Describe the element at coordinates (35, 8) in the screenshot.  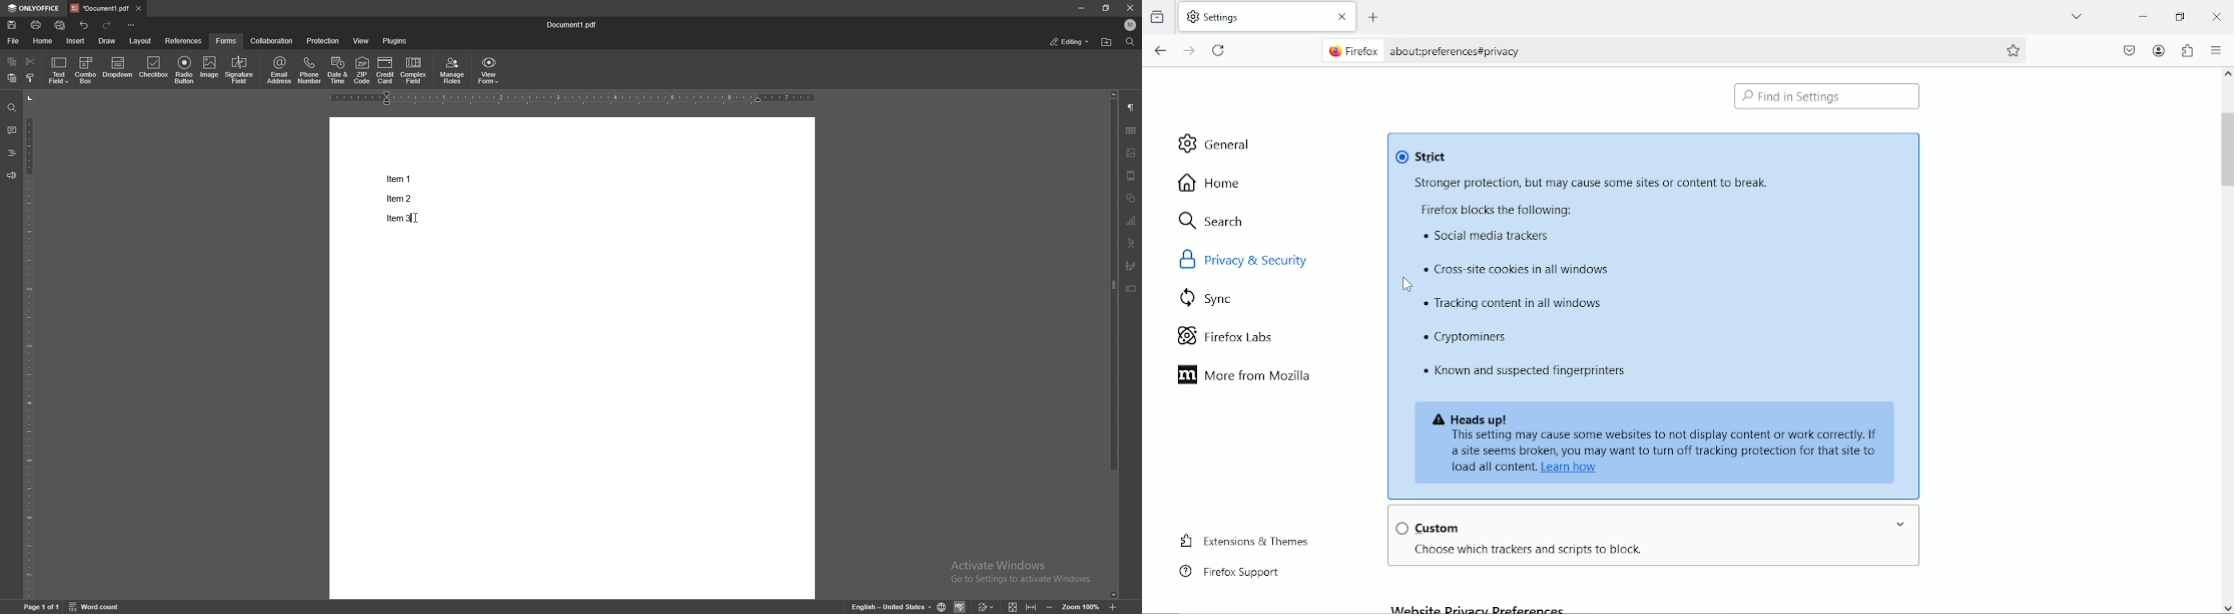
I see `onlyoffice` at that location.